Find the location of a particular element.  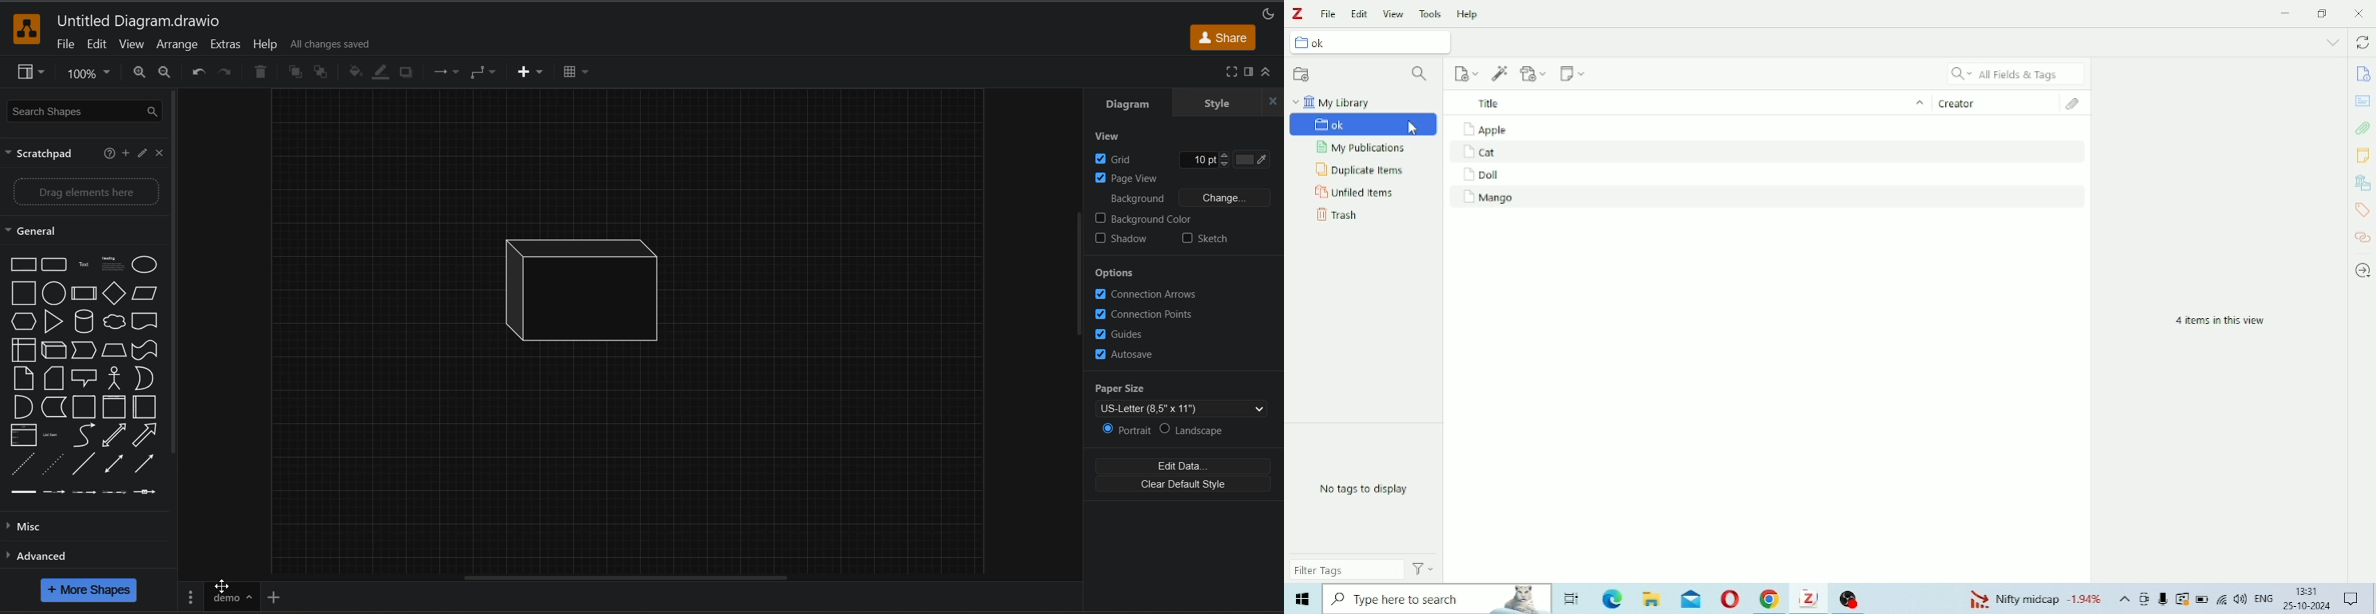

All Fields & Tags is located at coordinates (2016, 73).